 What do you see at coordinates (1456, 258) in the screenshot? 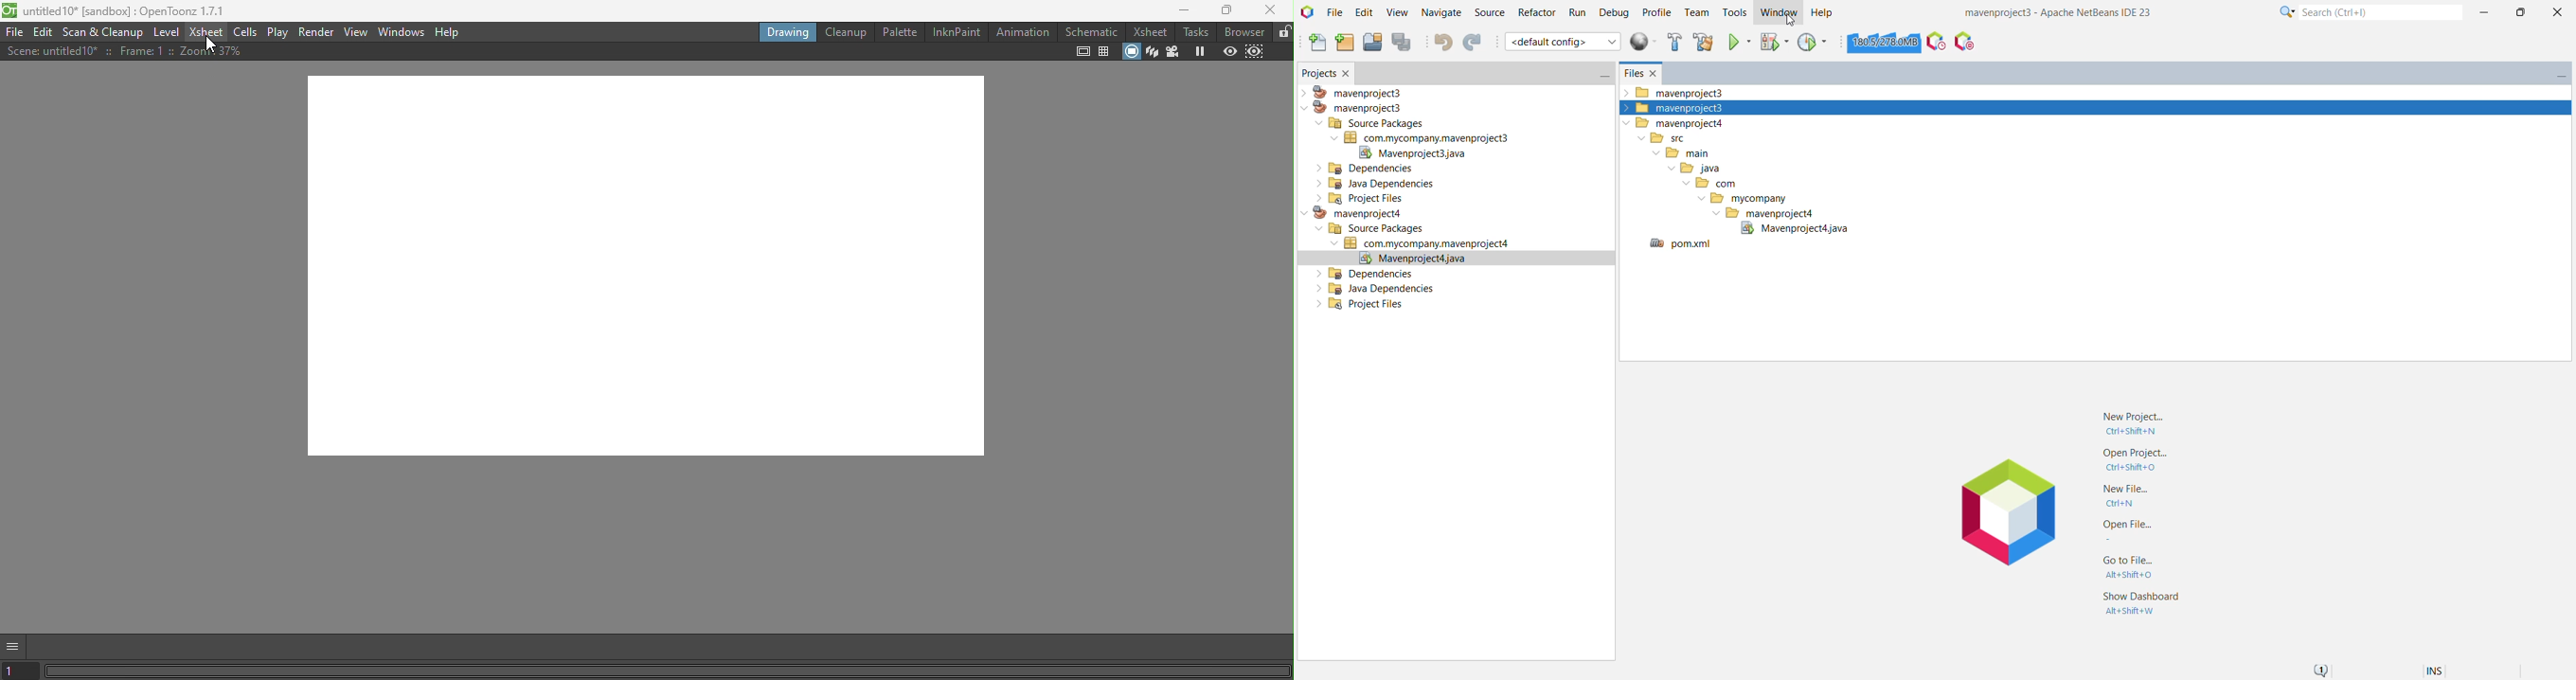
I see `Mavenproject.java` at bounding box center [1456, 258].